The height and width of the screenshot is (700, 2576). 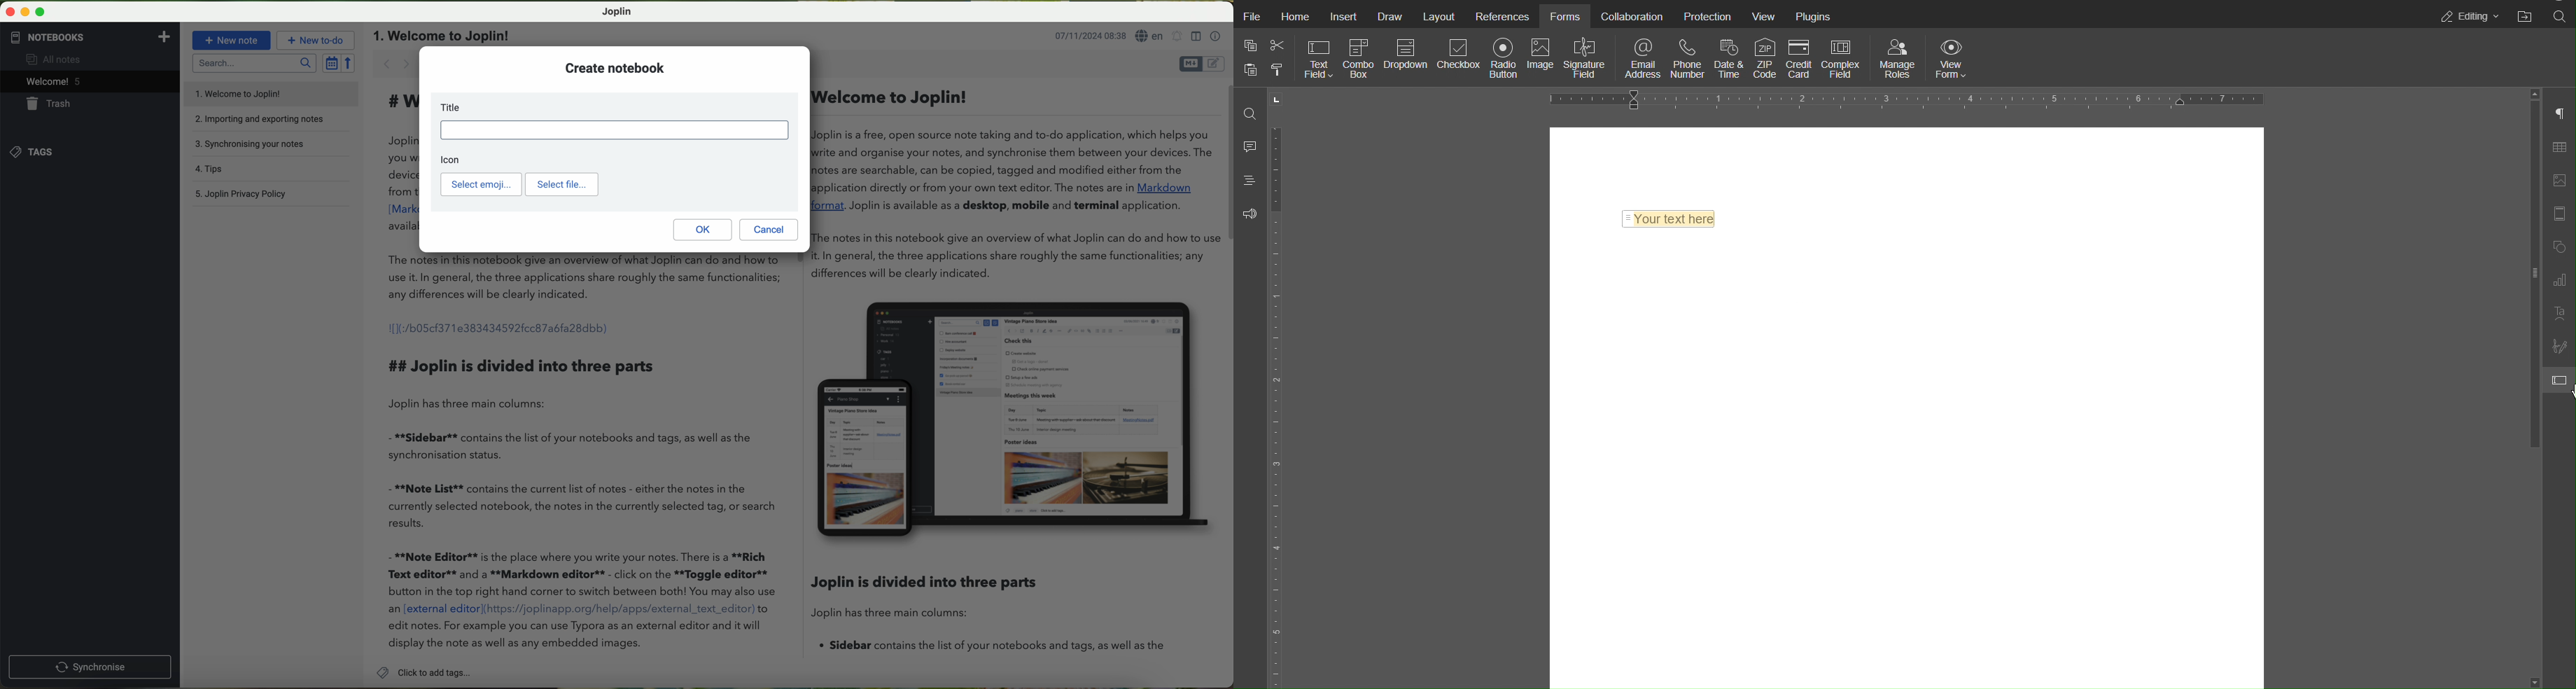 I want to click on trash, so click(x=43, y=103).